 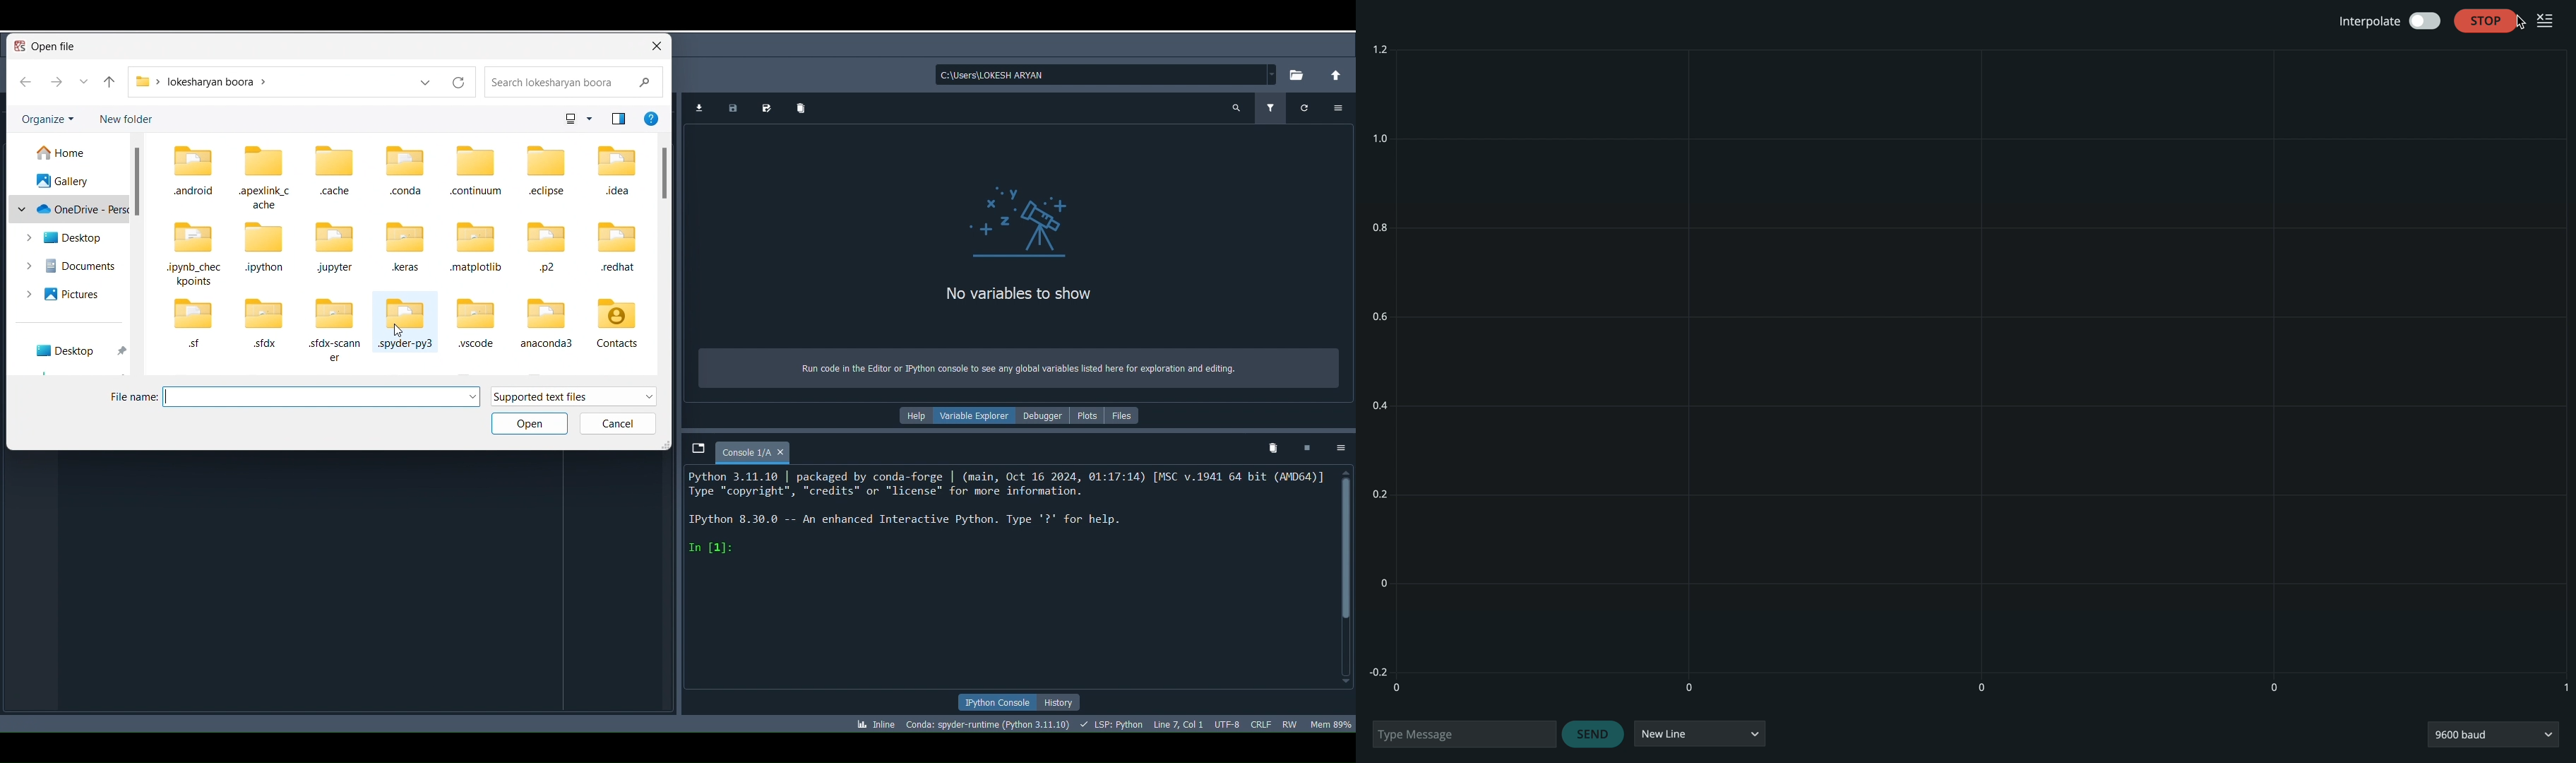 What do you see at coordinates (658, 44) in the screenshot?
I see `close` at bounding box center [658, 44].